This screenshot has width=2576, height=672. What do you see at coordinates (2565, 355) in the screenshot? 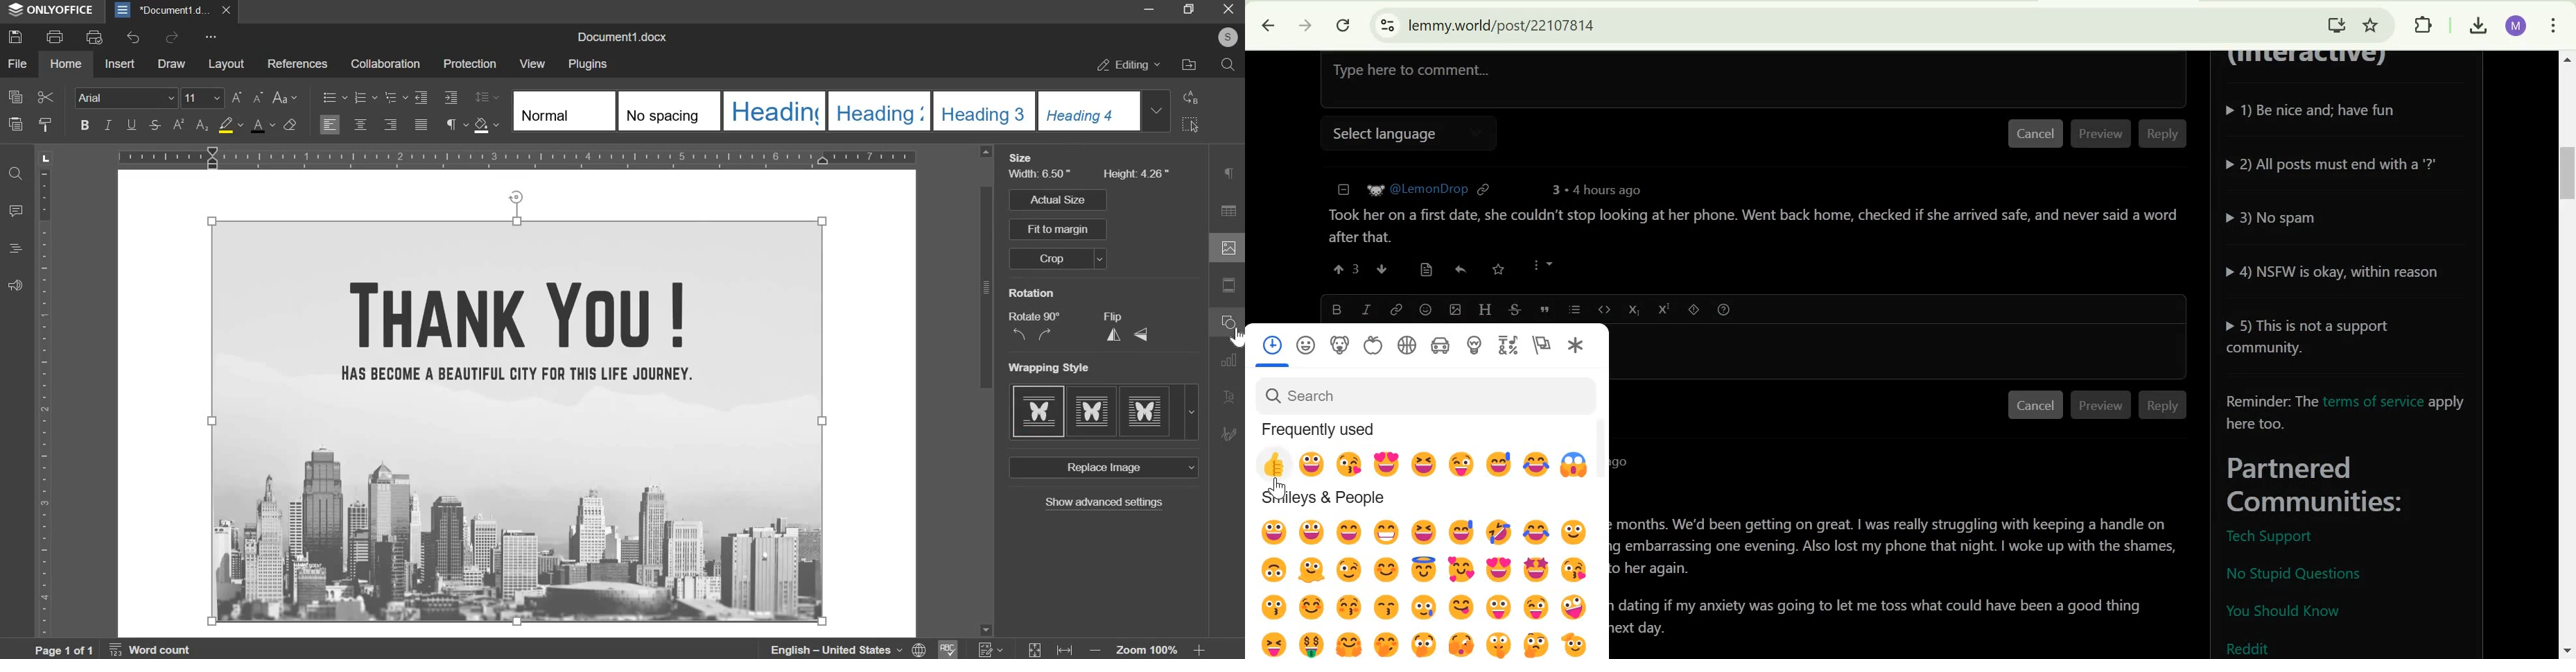
I see `scrollbar` at bounding box center [2565, 355].